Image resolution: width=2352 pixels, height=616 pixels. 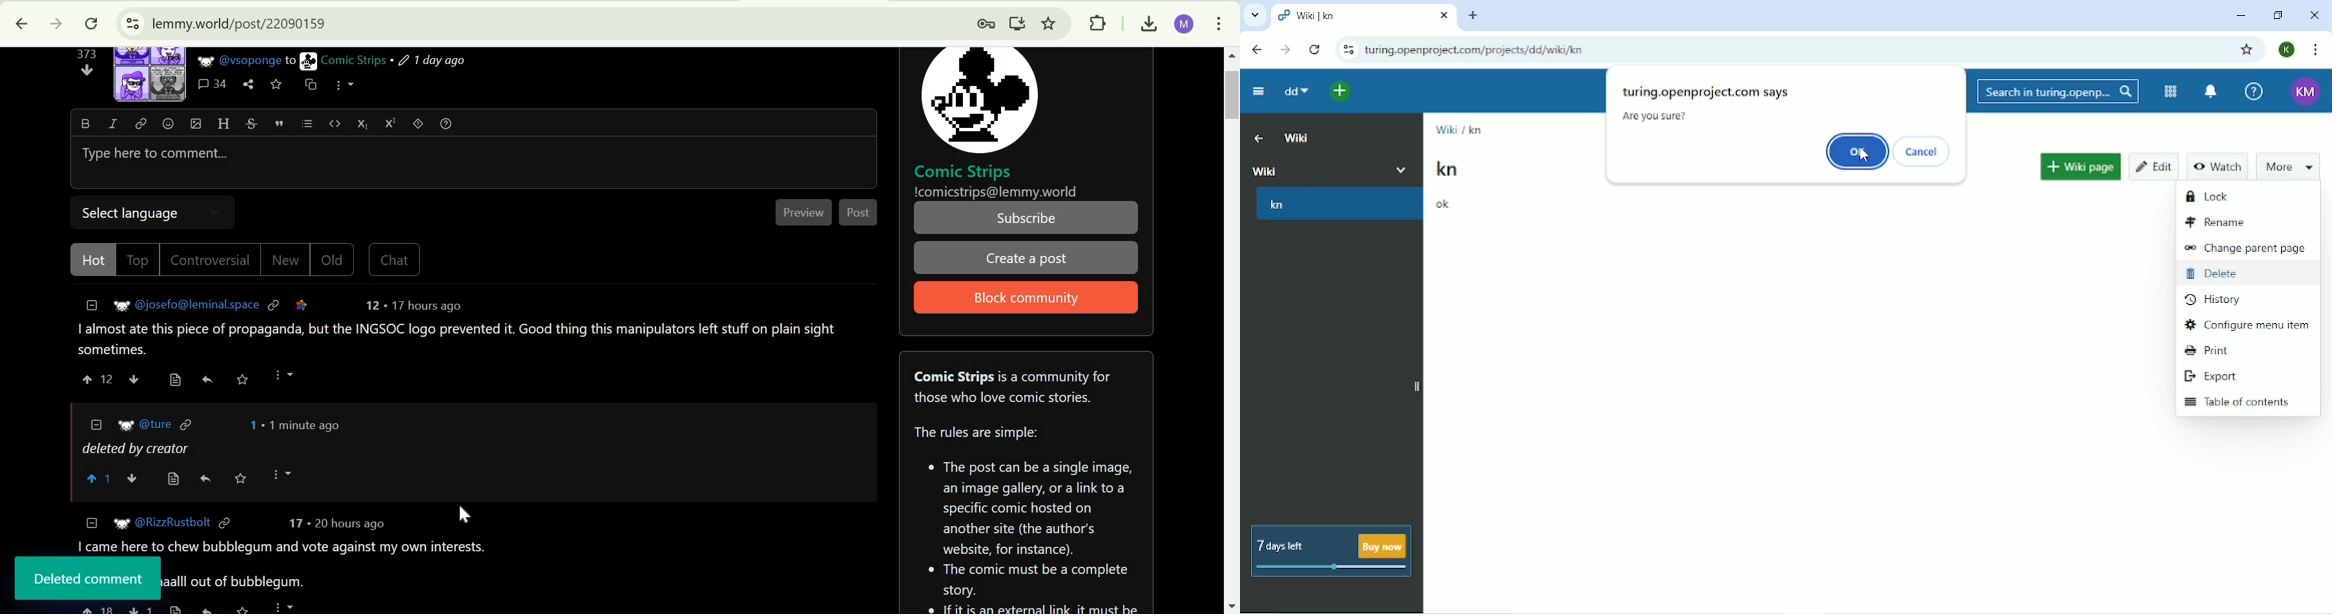 What do you see at coordinates (90, 578) in the screenshot?
I see `Deleted comment` at bounding box center [90, 578].